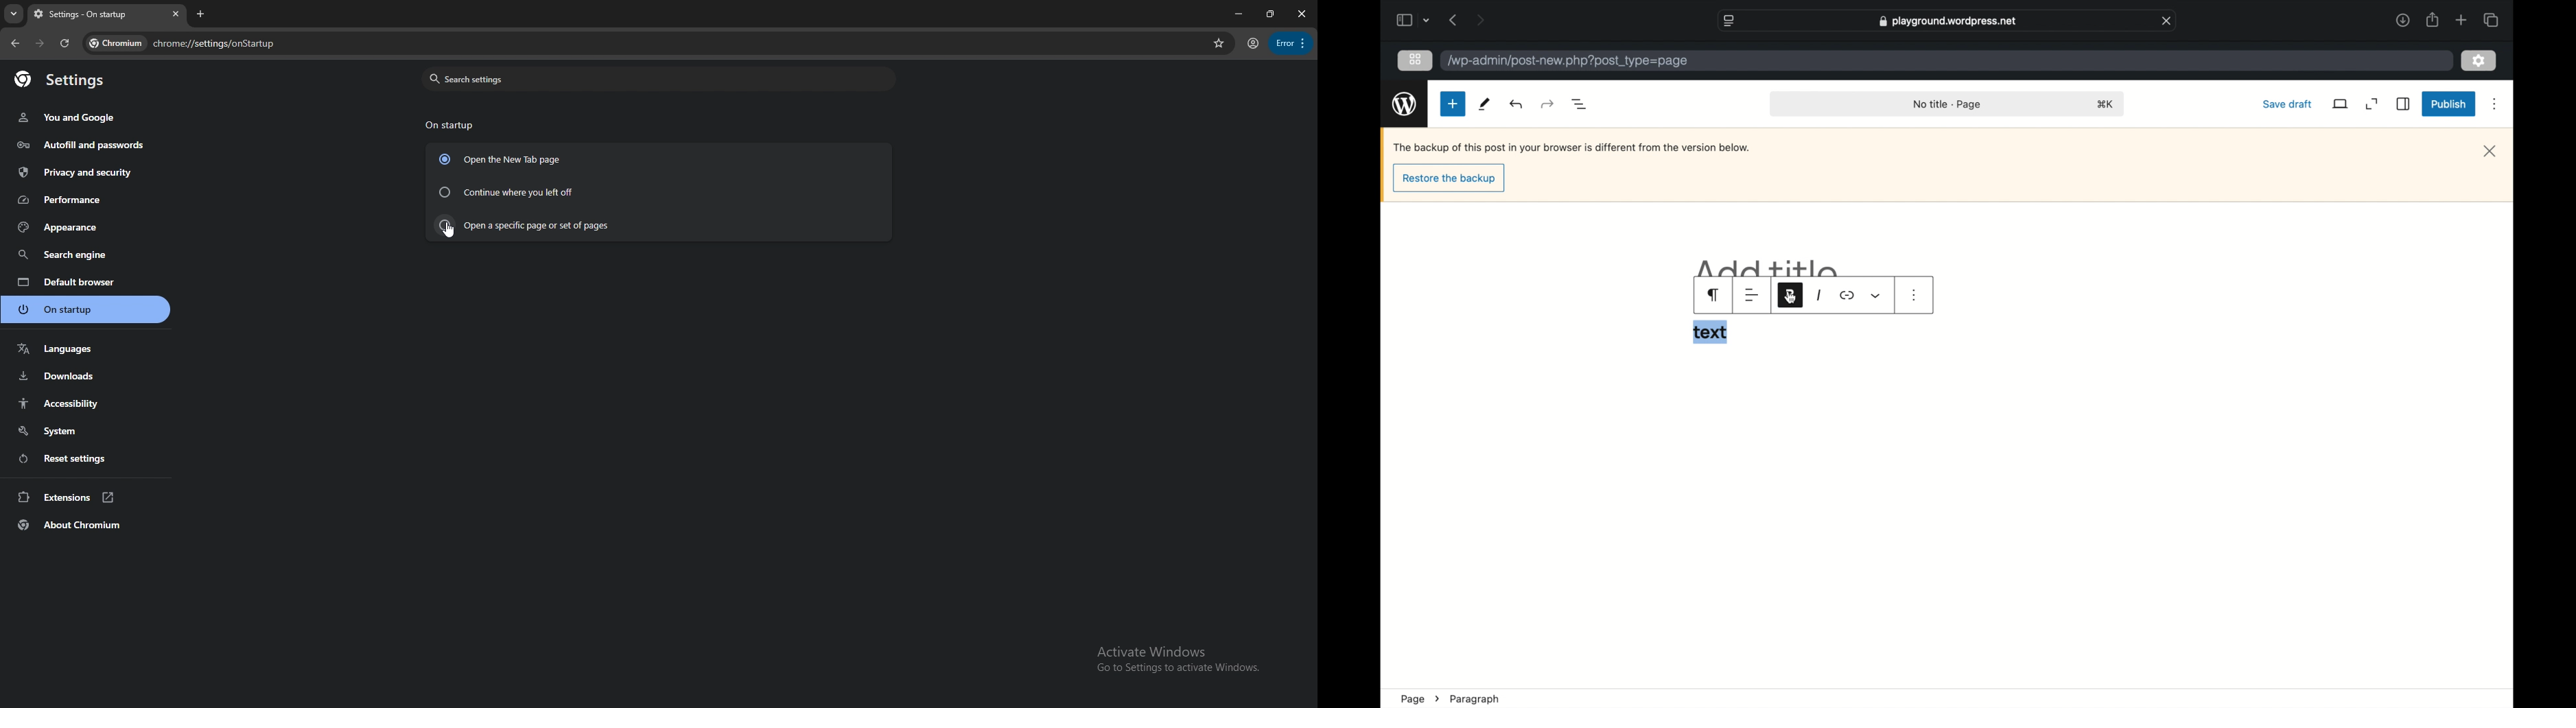 The height and width of the screenshot is (728, 2576). What do you see at coordinates (86, 431) in the screenshot?
I see `system` at bounding box center [86, 431].